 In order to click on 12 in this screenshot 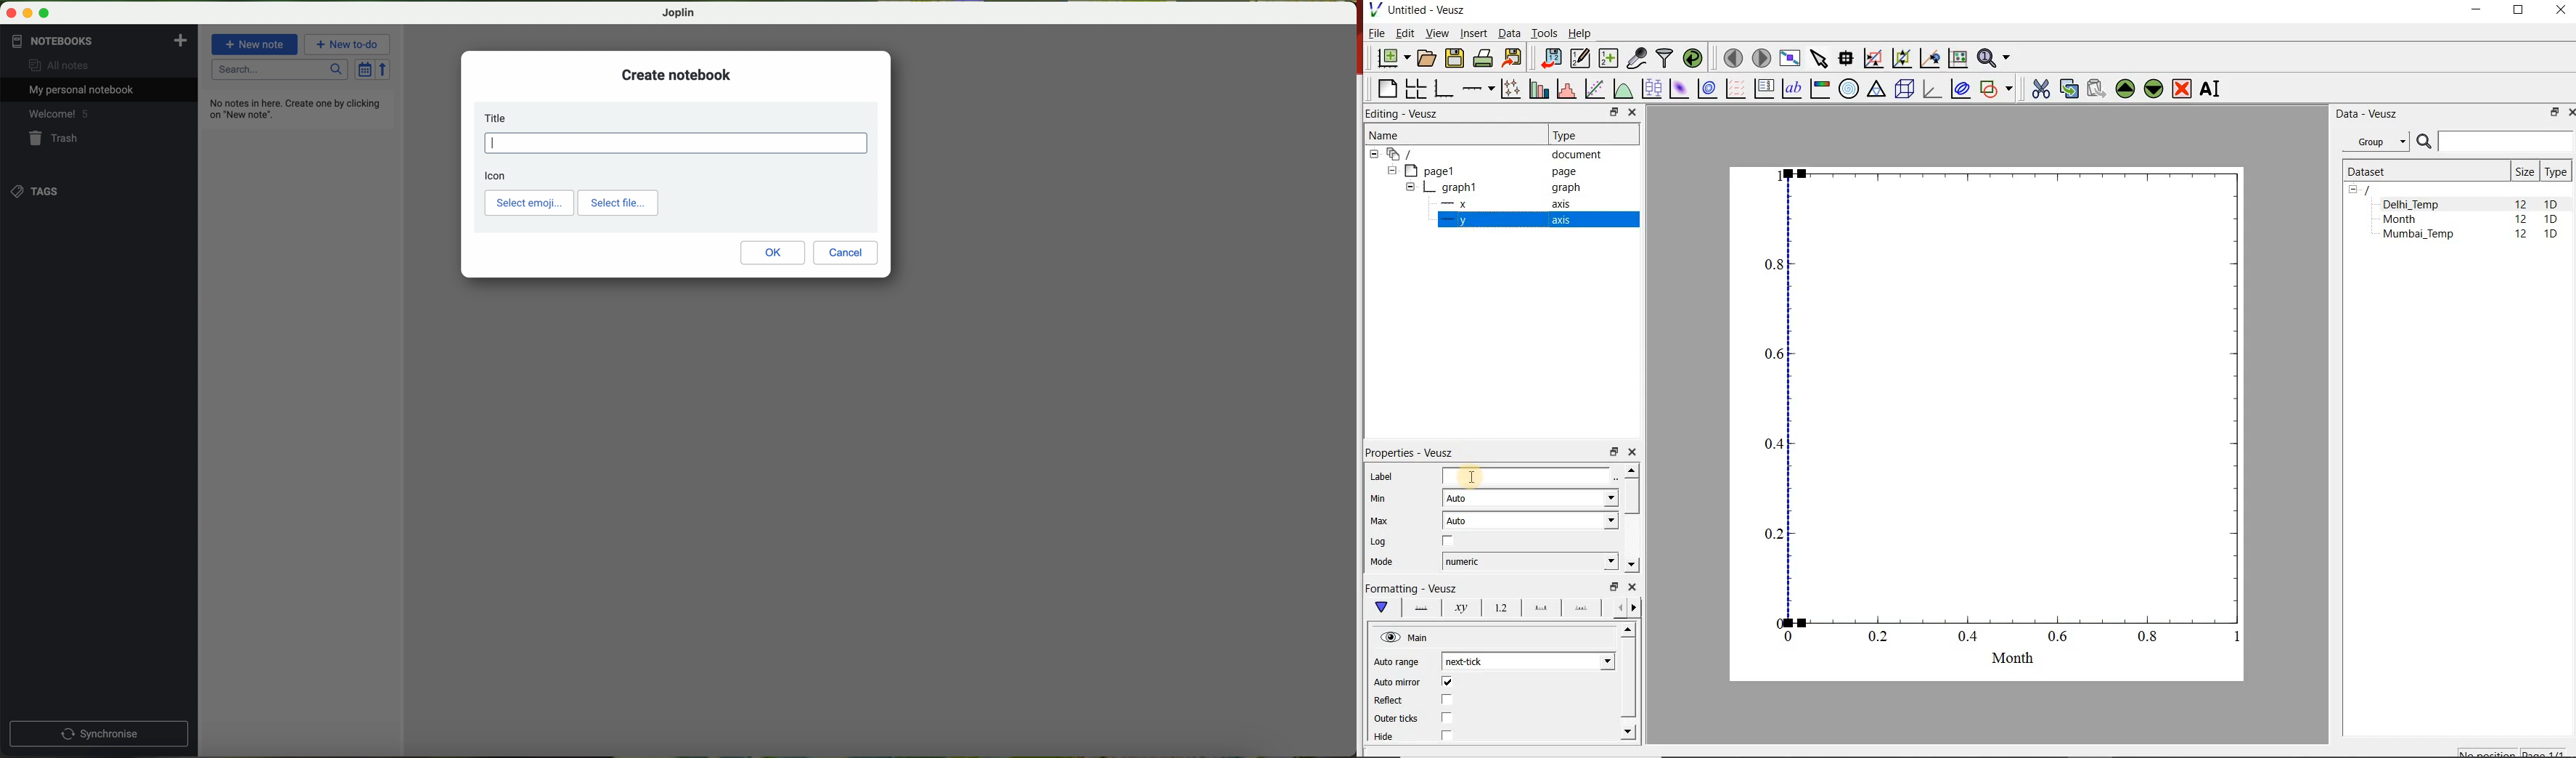, I will do `click(2522, 236)`.